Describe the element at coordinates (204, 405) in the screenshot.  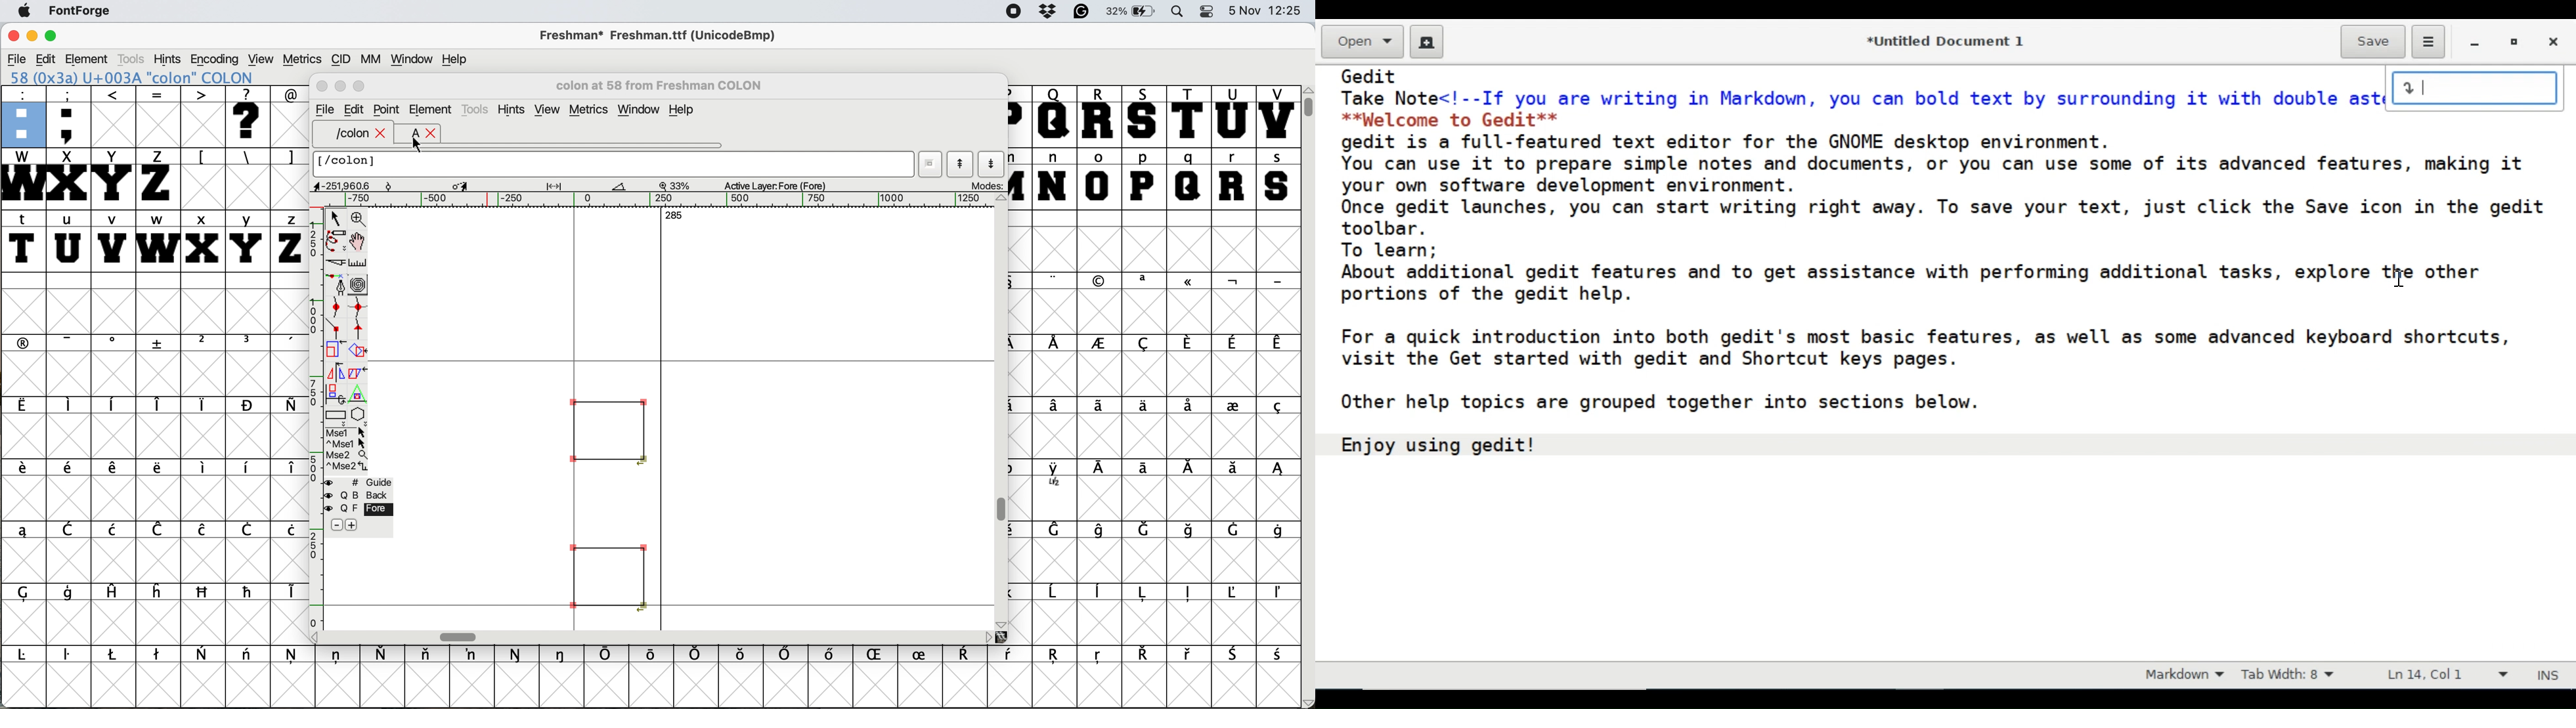
I see `symbol` at that location.